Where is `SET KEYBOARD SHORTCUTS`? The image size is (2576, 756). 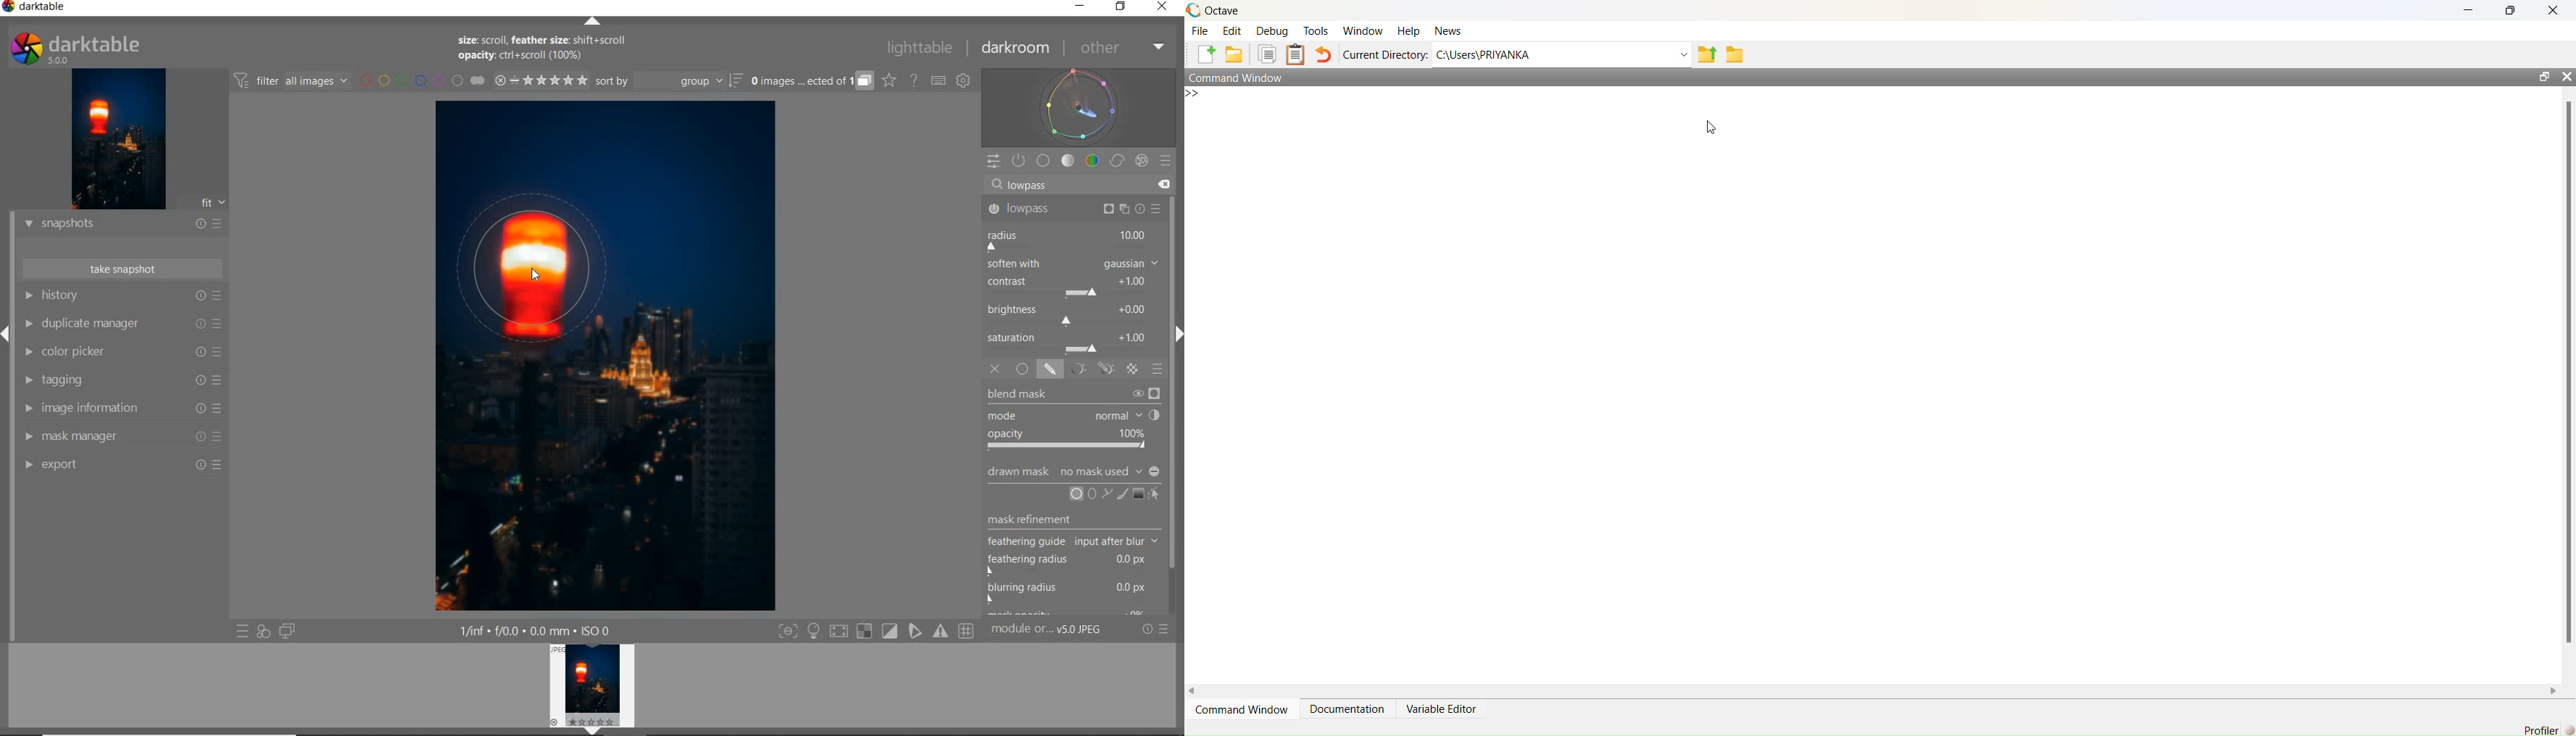 SET KEYBOARD SHORTCUTS is located at coordinates (939, 80).